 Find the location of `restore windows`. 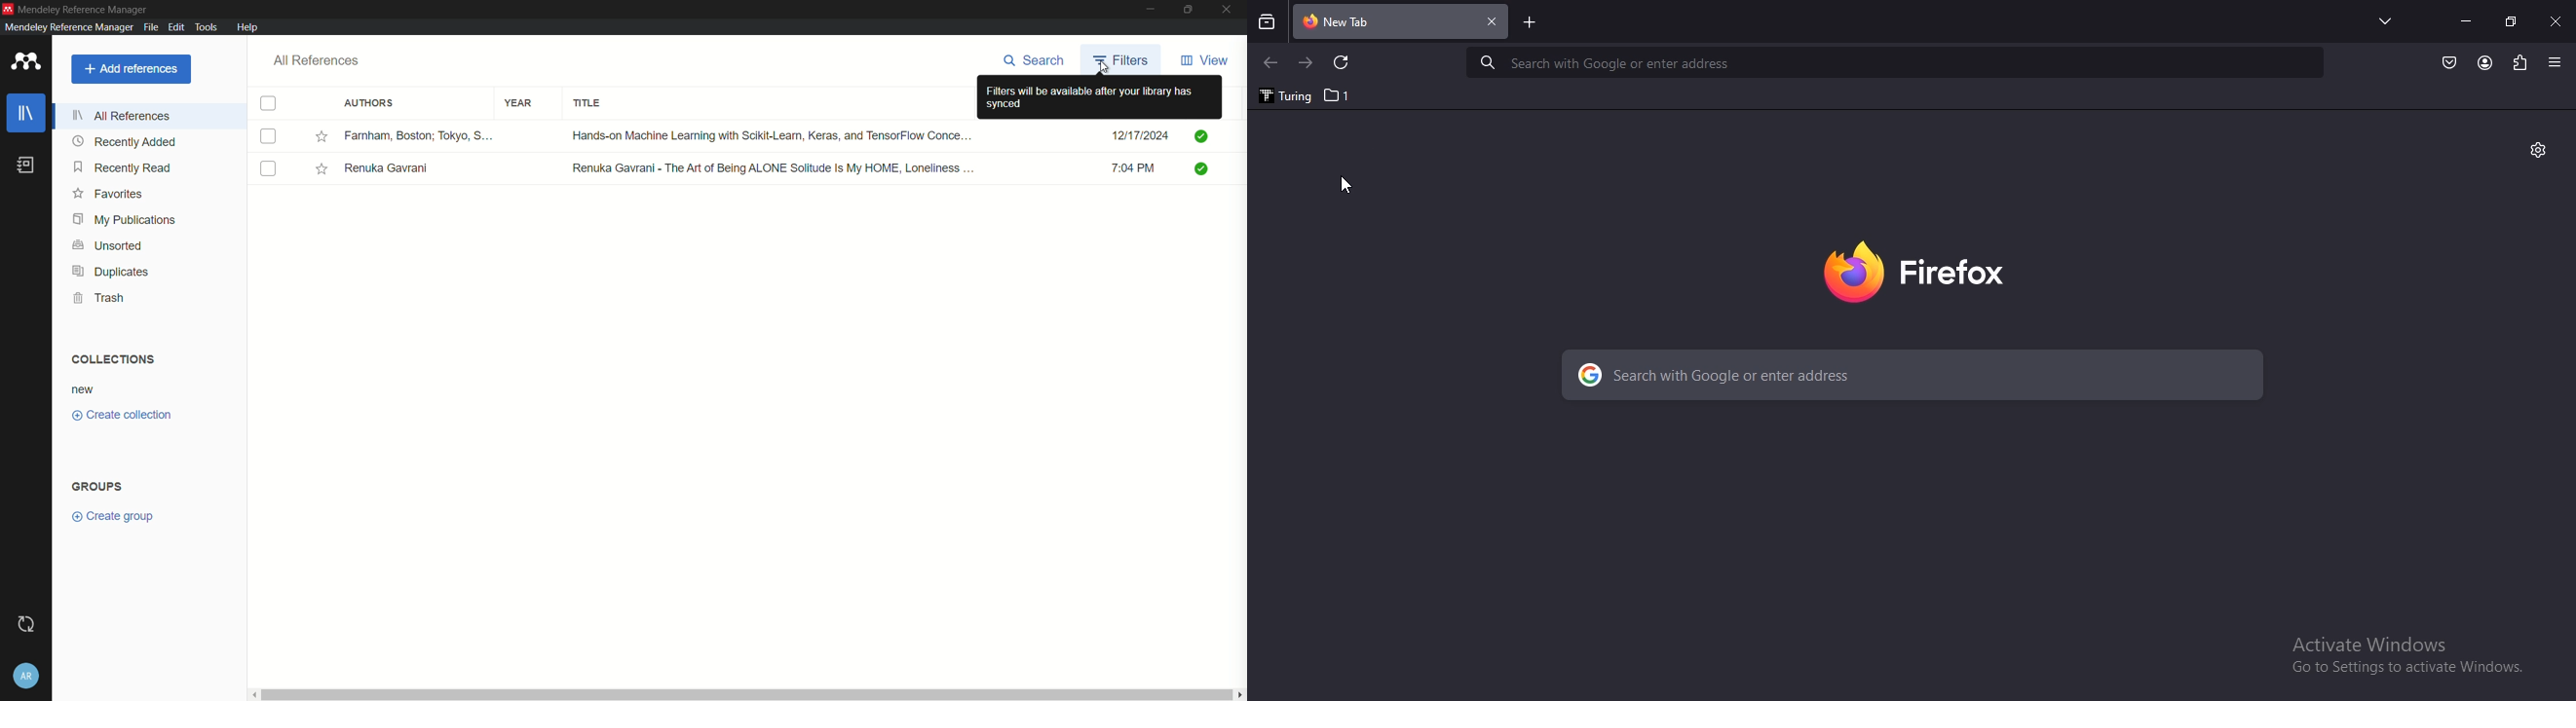

restore windows is located at coordinates (2513, 21).